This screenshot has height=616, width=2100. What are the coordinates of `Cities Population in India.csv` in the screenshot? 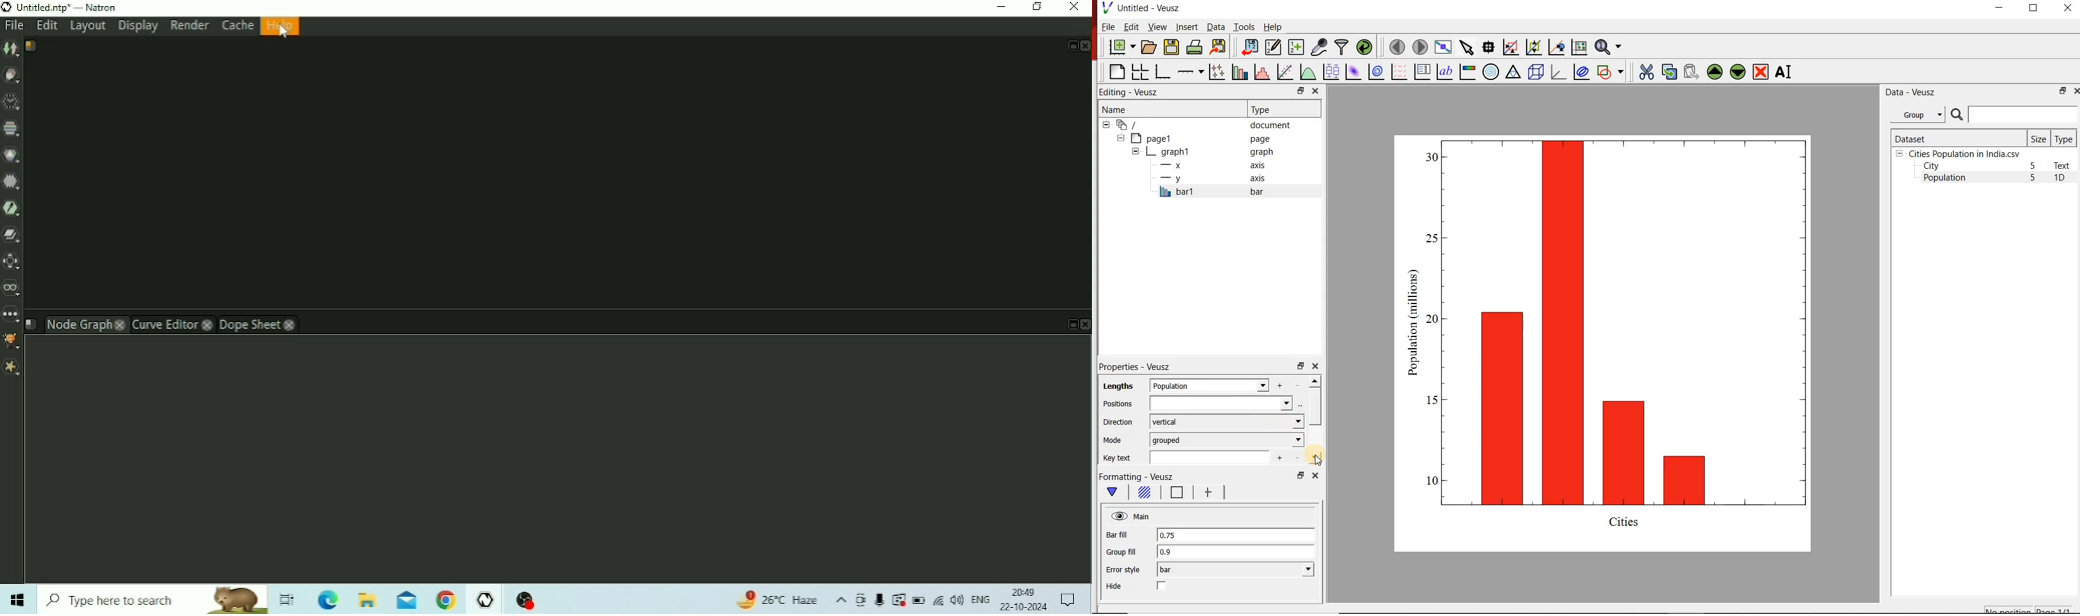 It's located at (1963, 154).